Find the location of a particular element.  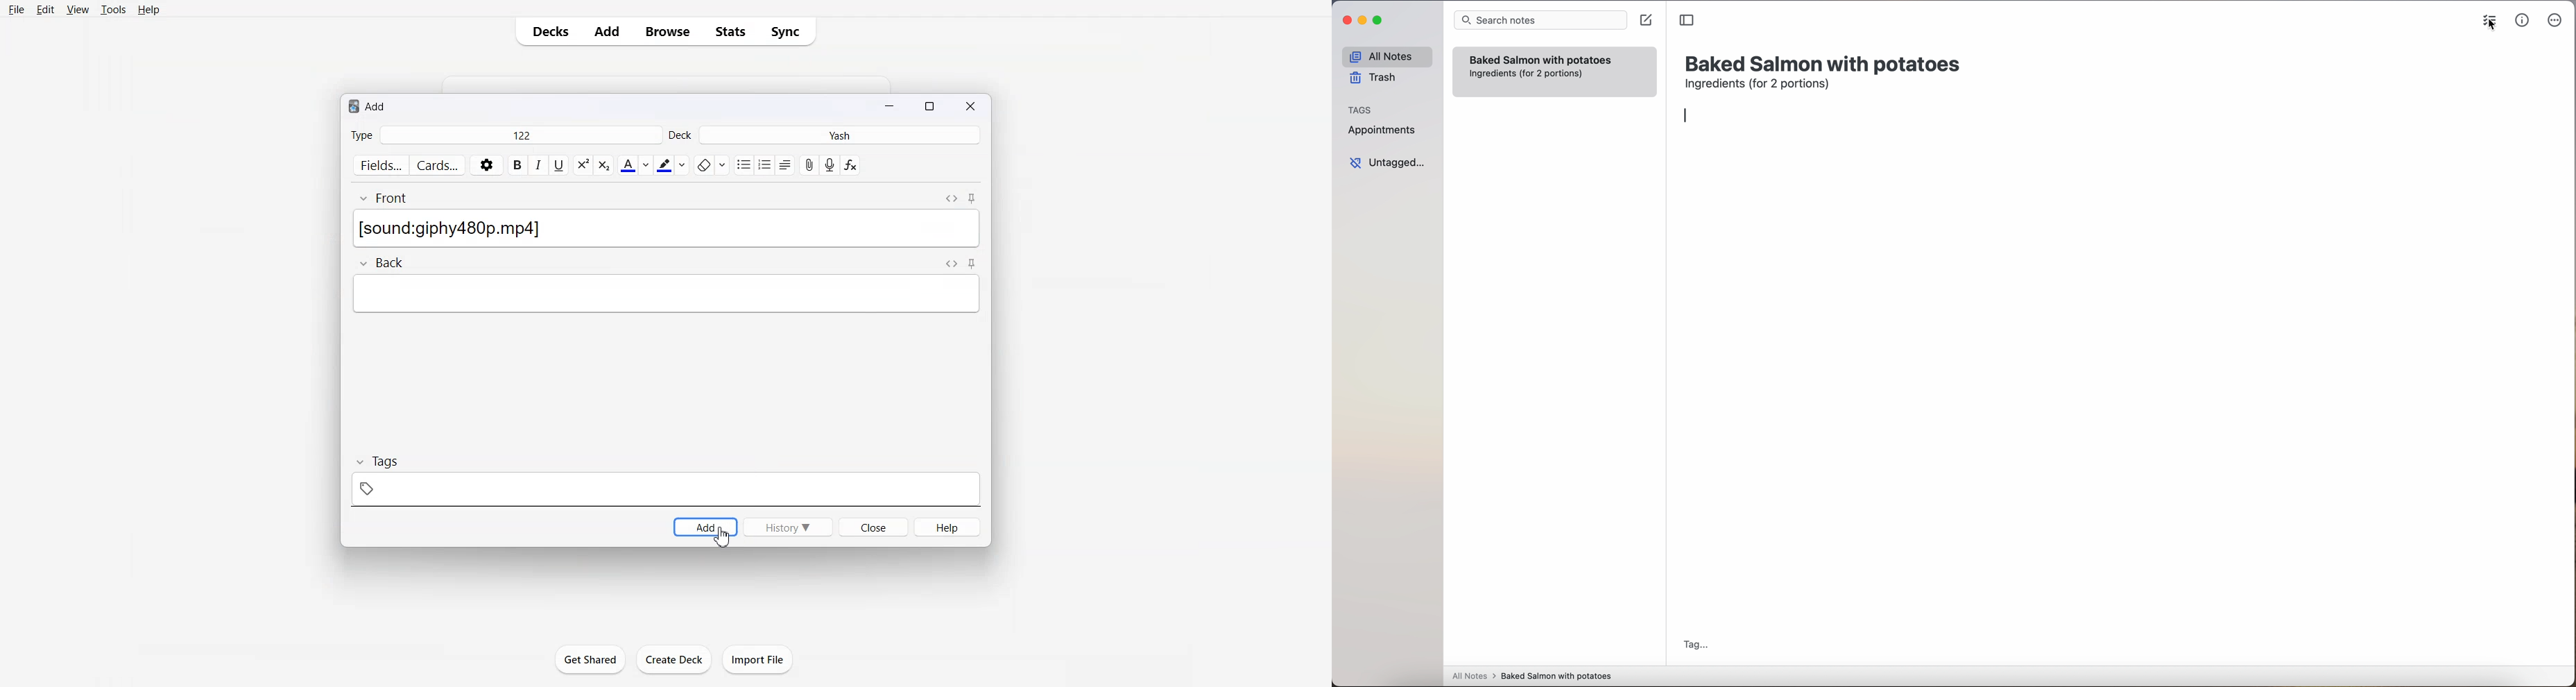

Cards is located at coordinates (438, 165).